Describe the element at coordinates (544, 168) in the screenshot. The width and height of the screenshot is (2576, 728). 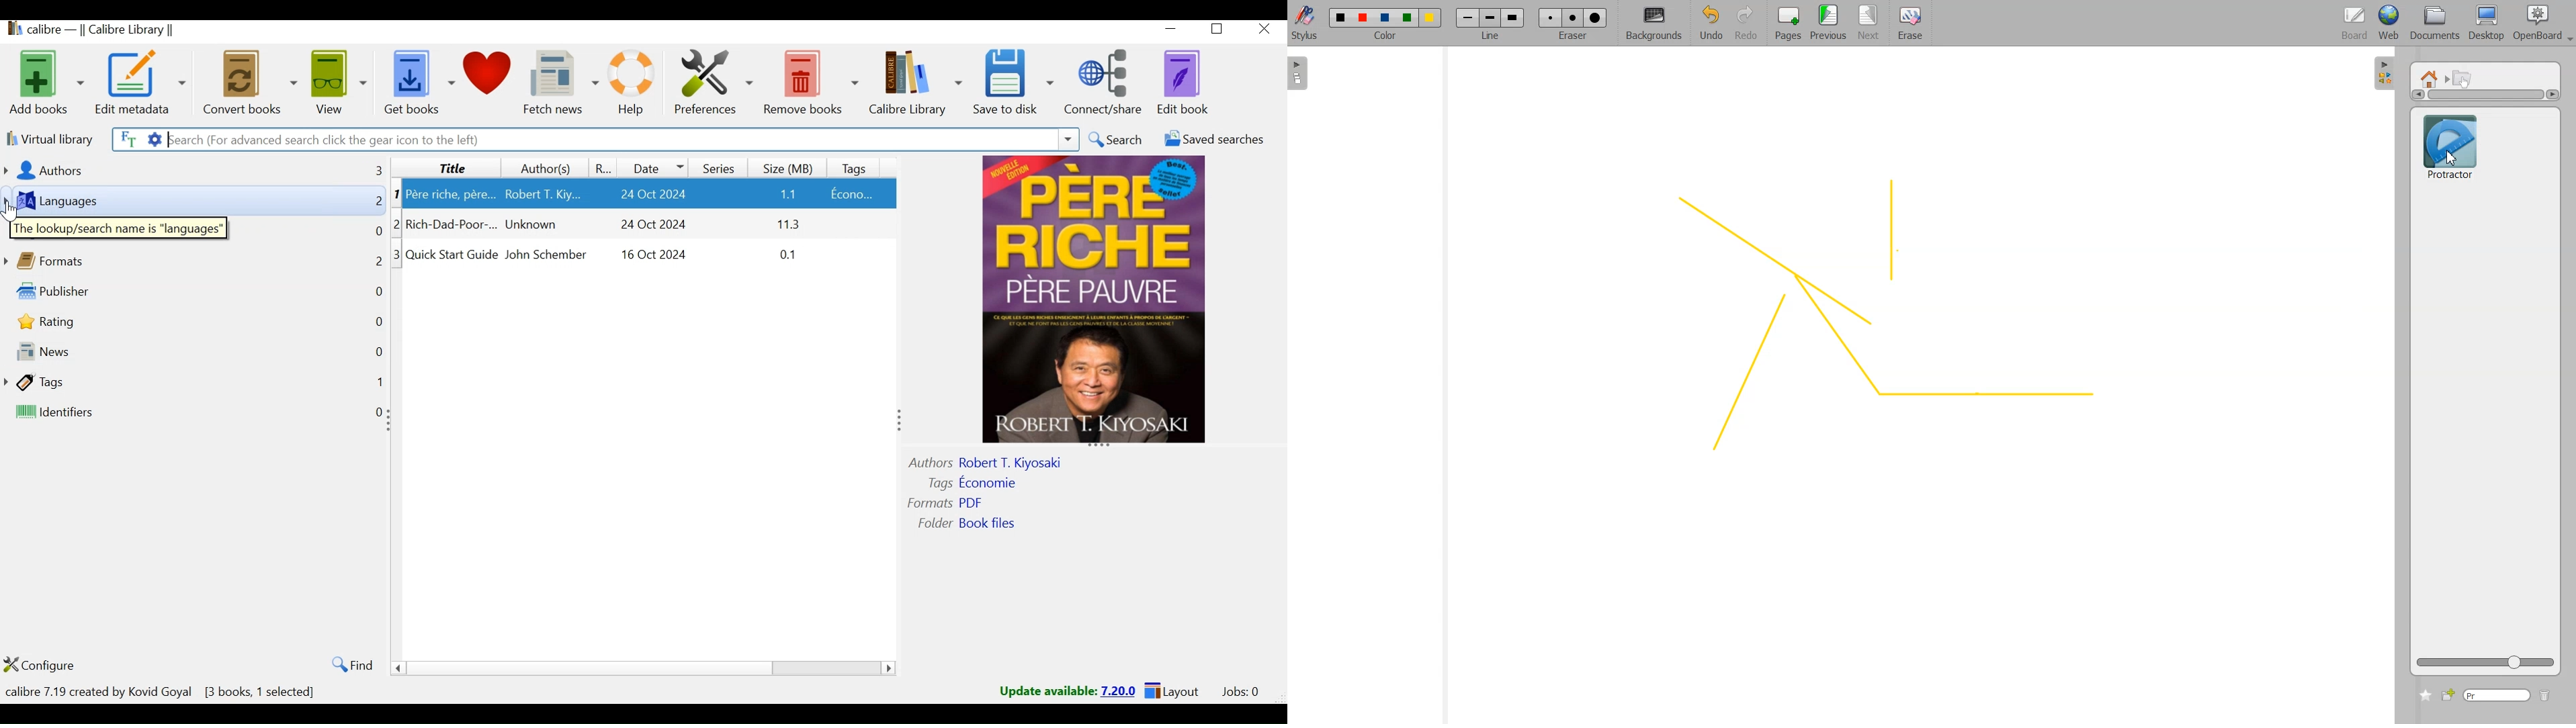
I see `Authors` at that location.